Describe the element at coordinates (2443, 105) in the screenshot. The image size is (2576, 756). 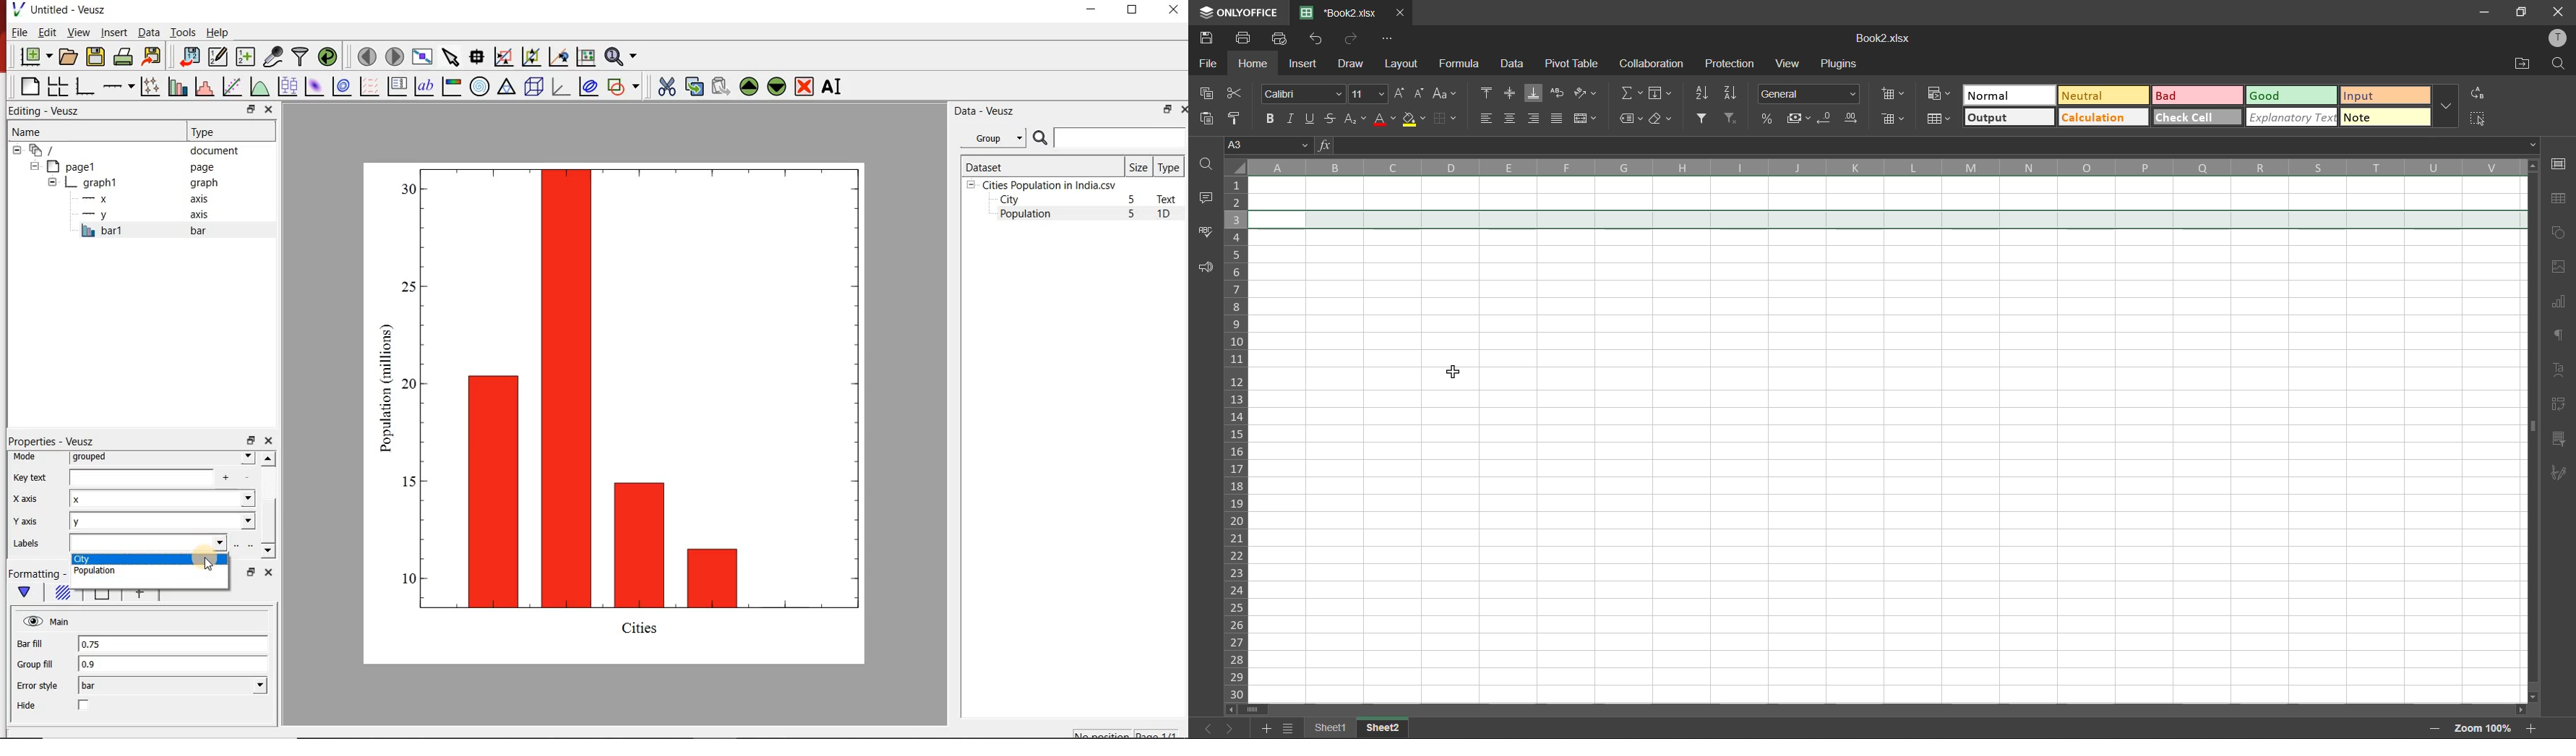
I see `more options` at that location.